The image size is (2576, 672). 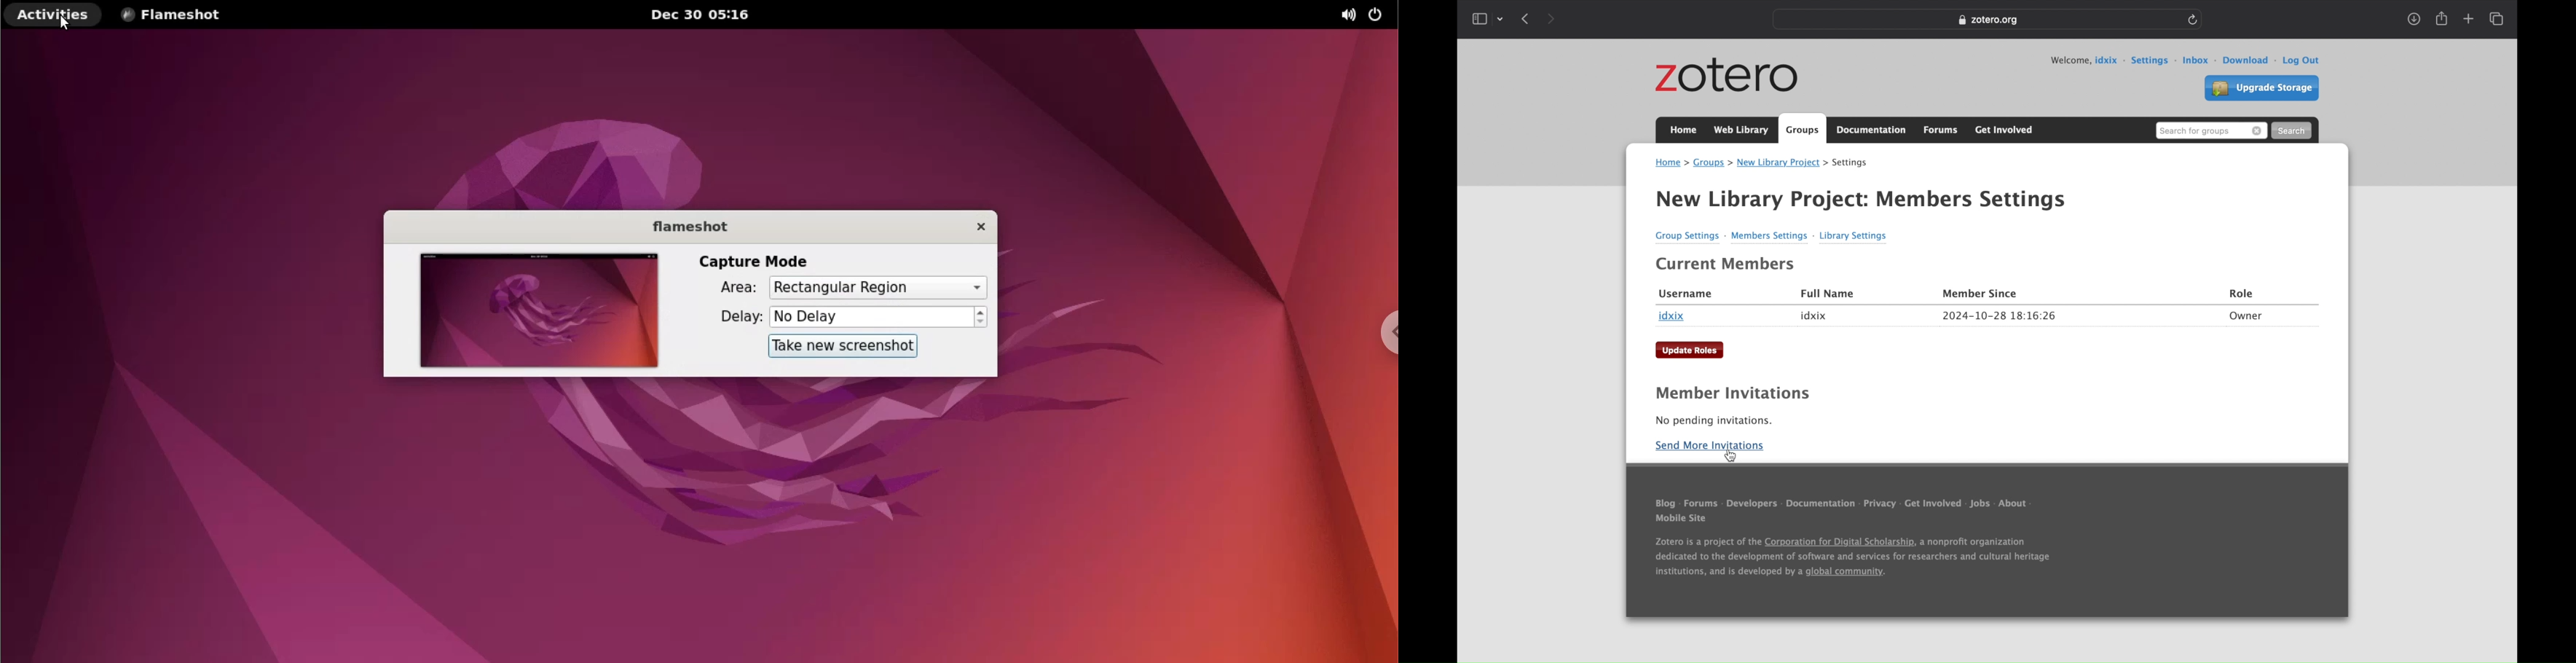 What do you see at coordinates (1679, 519) in the screenshot?
I see `mobile site` at bounding box center [1679, 519].